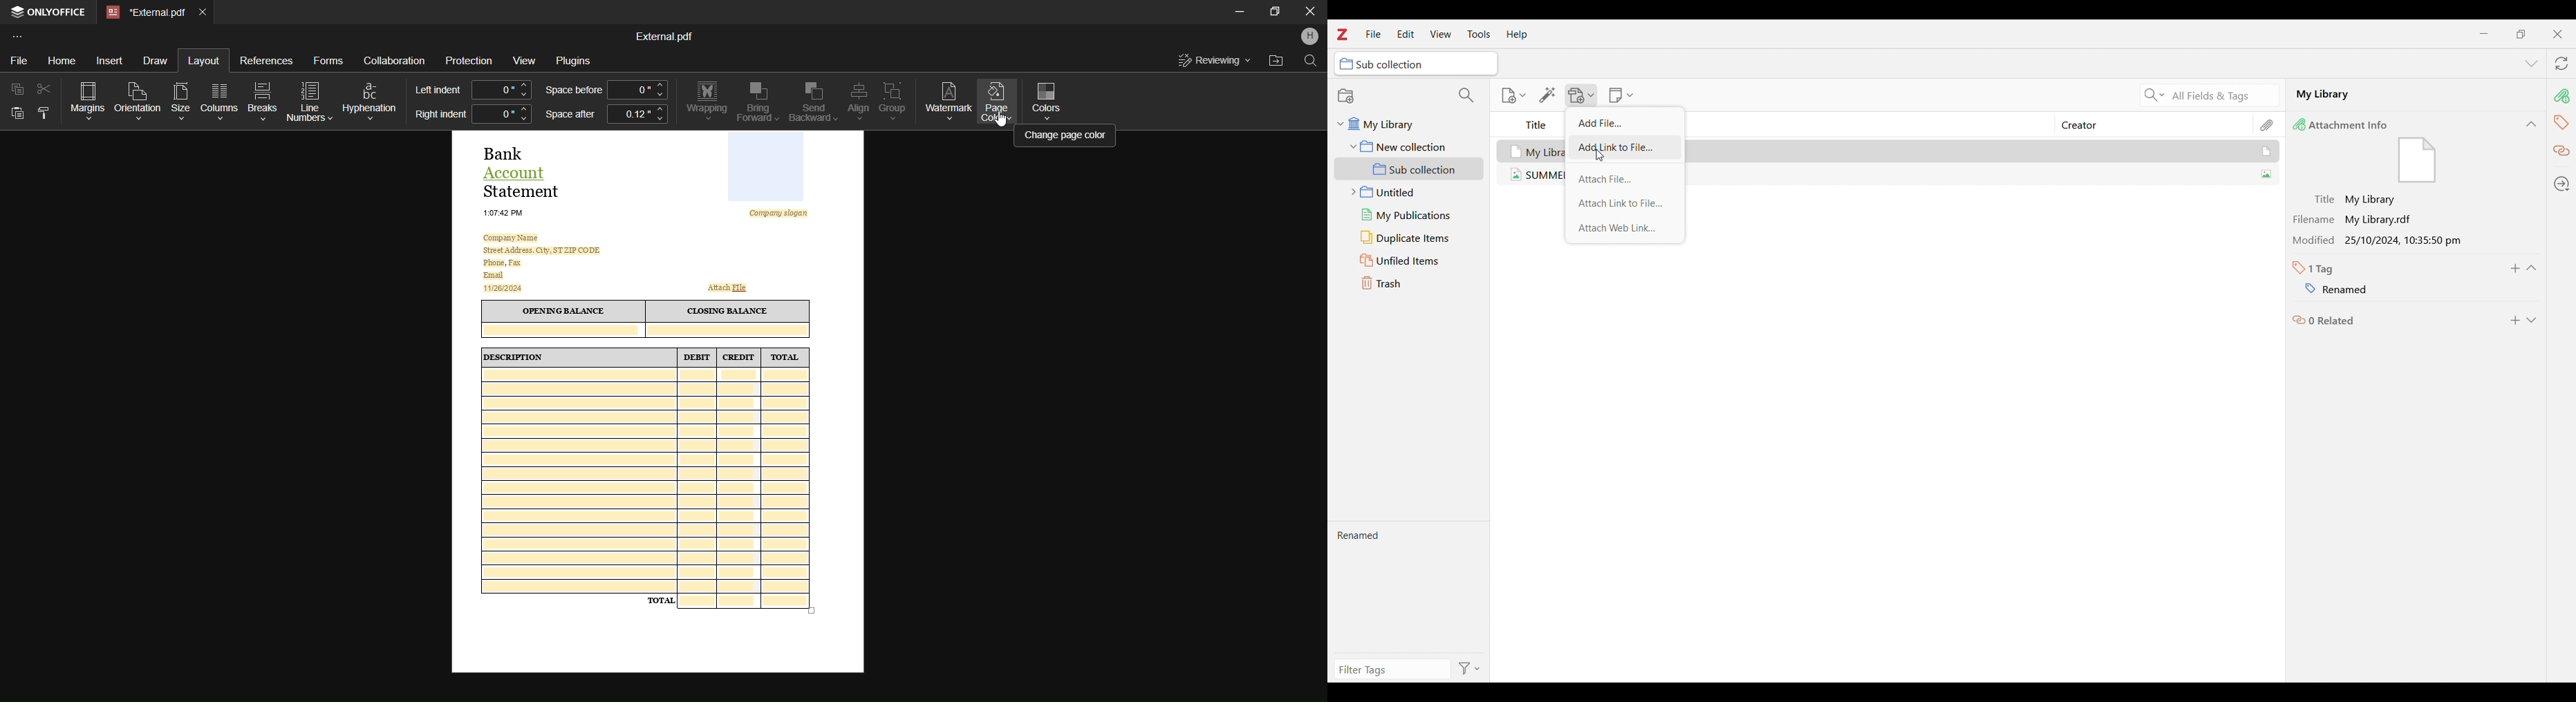  Describe the element at coordinates (2153, 94) in the screenshot. I see `Search criteria options` at that location.